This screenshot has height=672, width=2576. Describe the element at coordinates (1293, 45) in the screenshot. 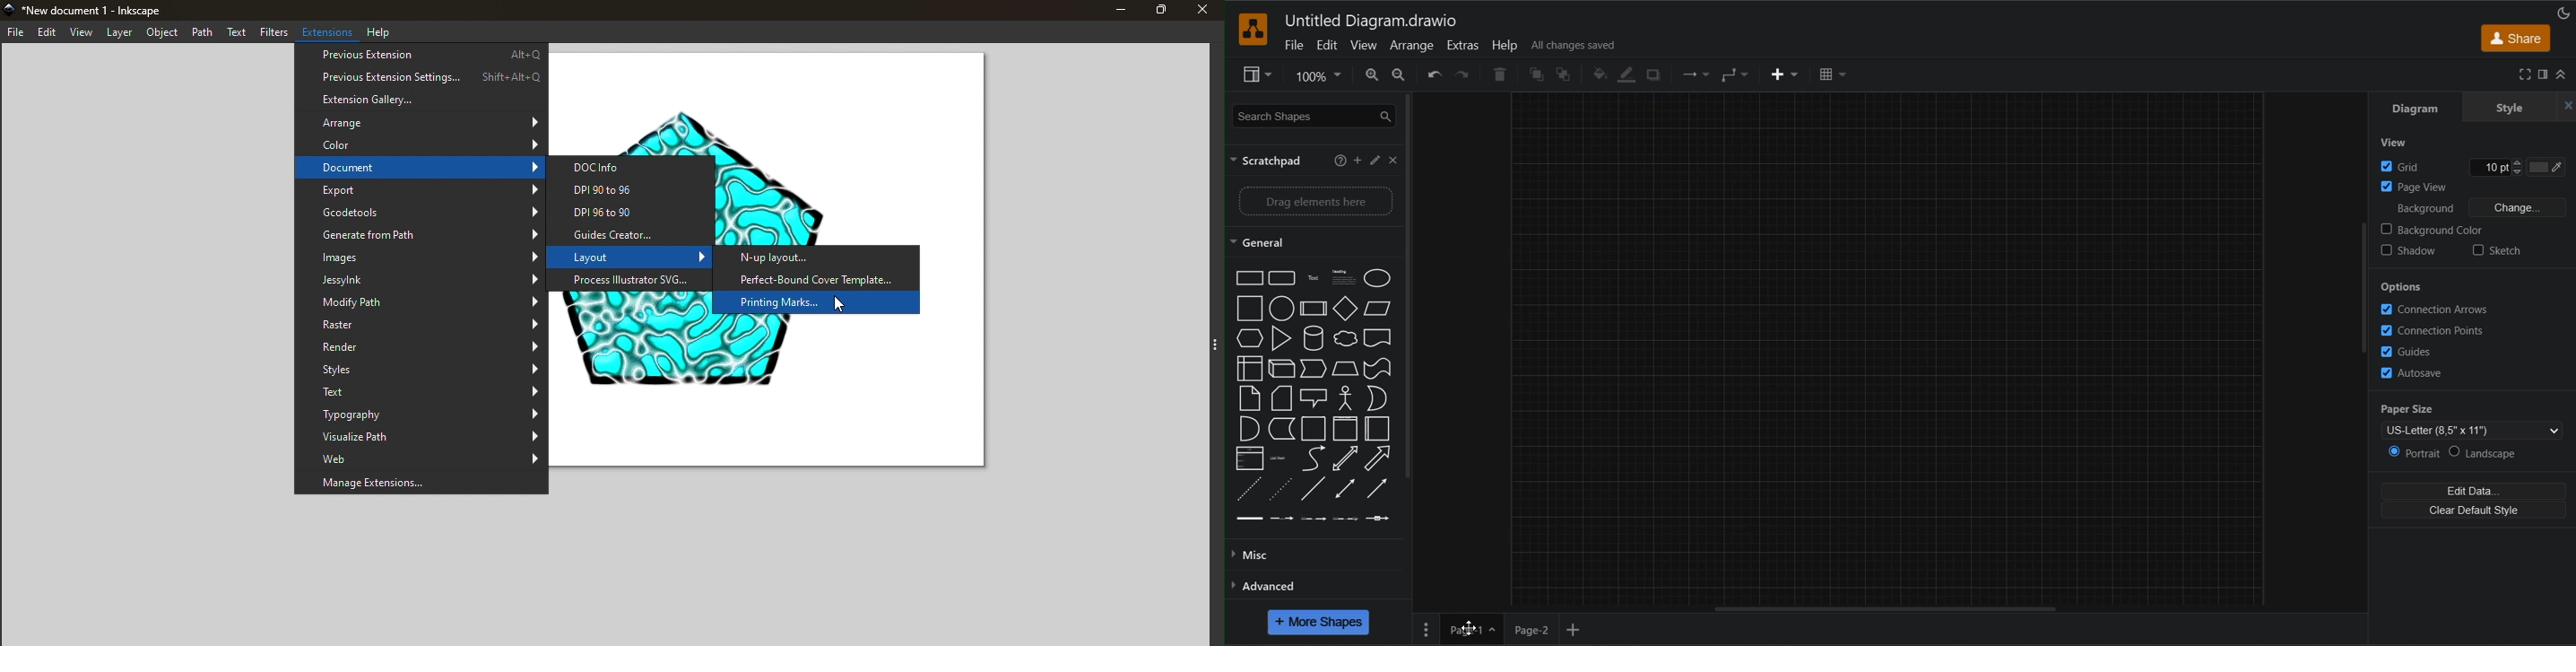

I see `file` at that location.